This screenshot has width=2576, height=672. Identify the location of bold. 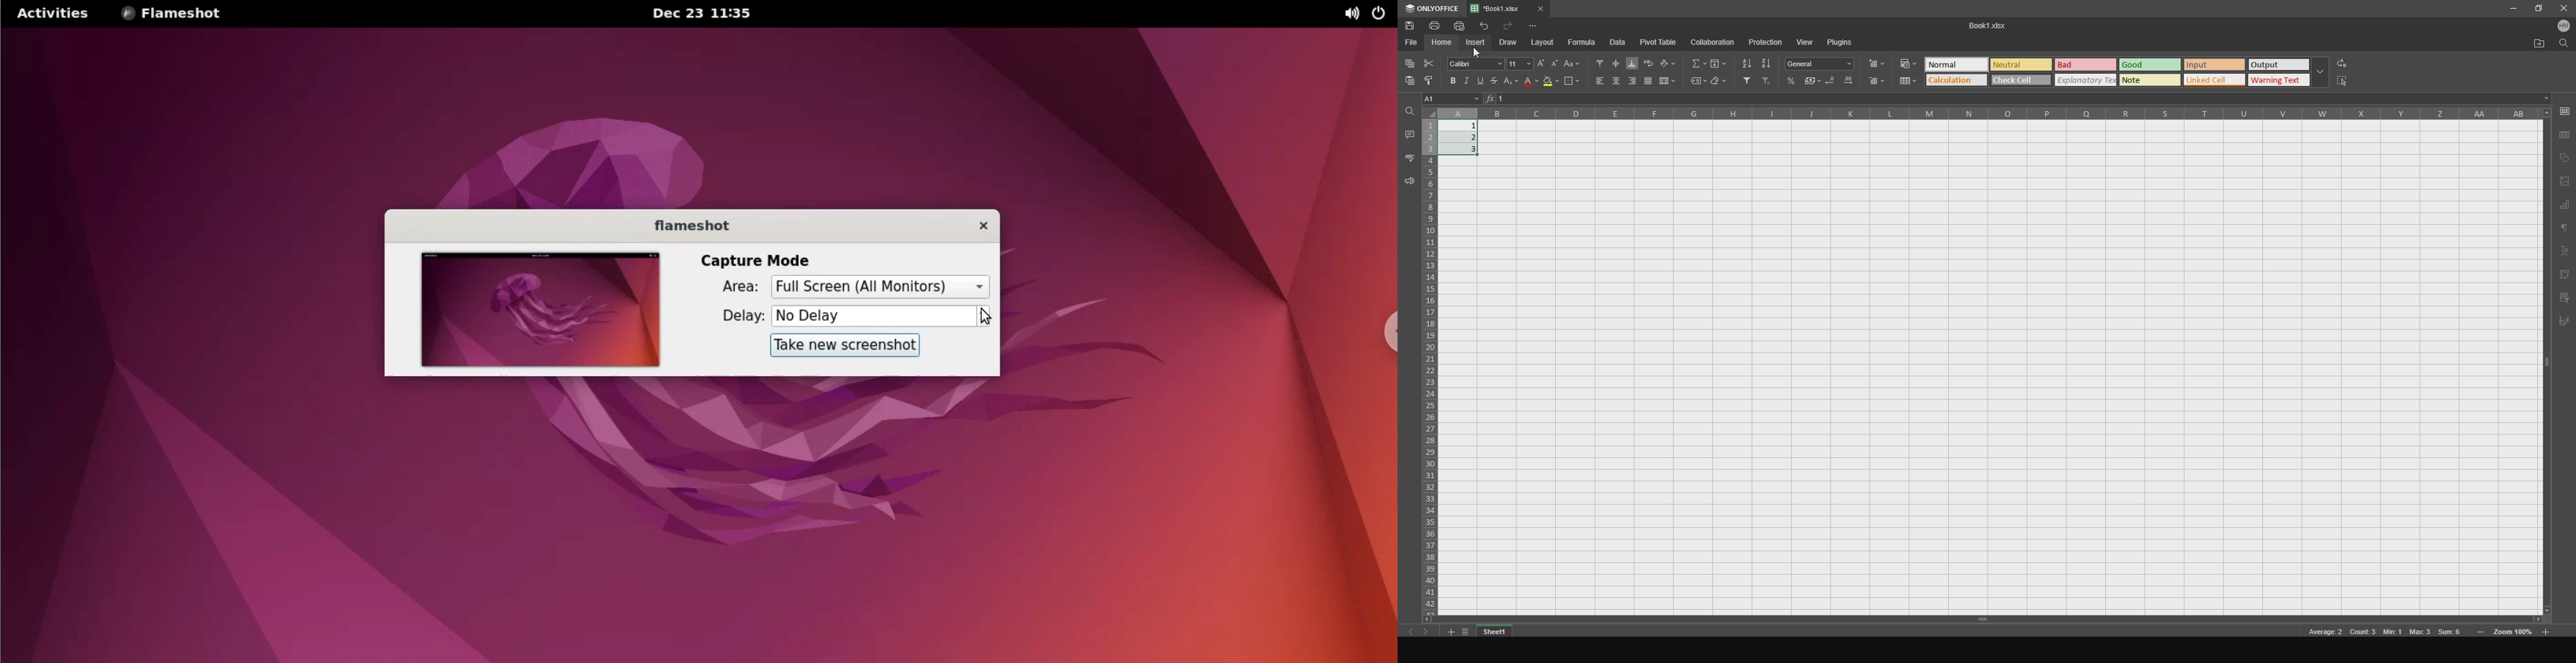
(1451, 80).